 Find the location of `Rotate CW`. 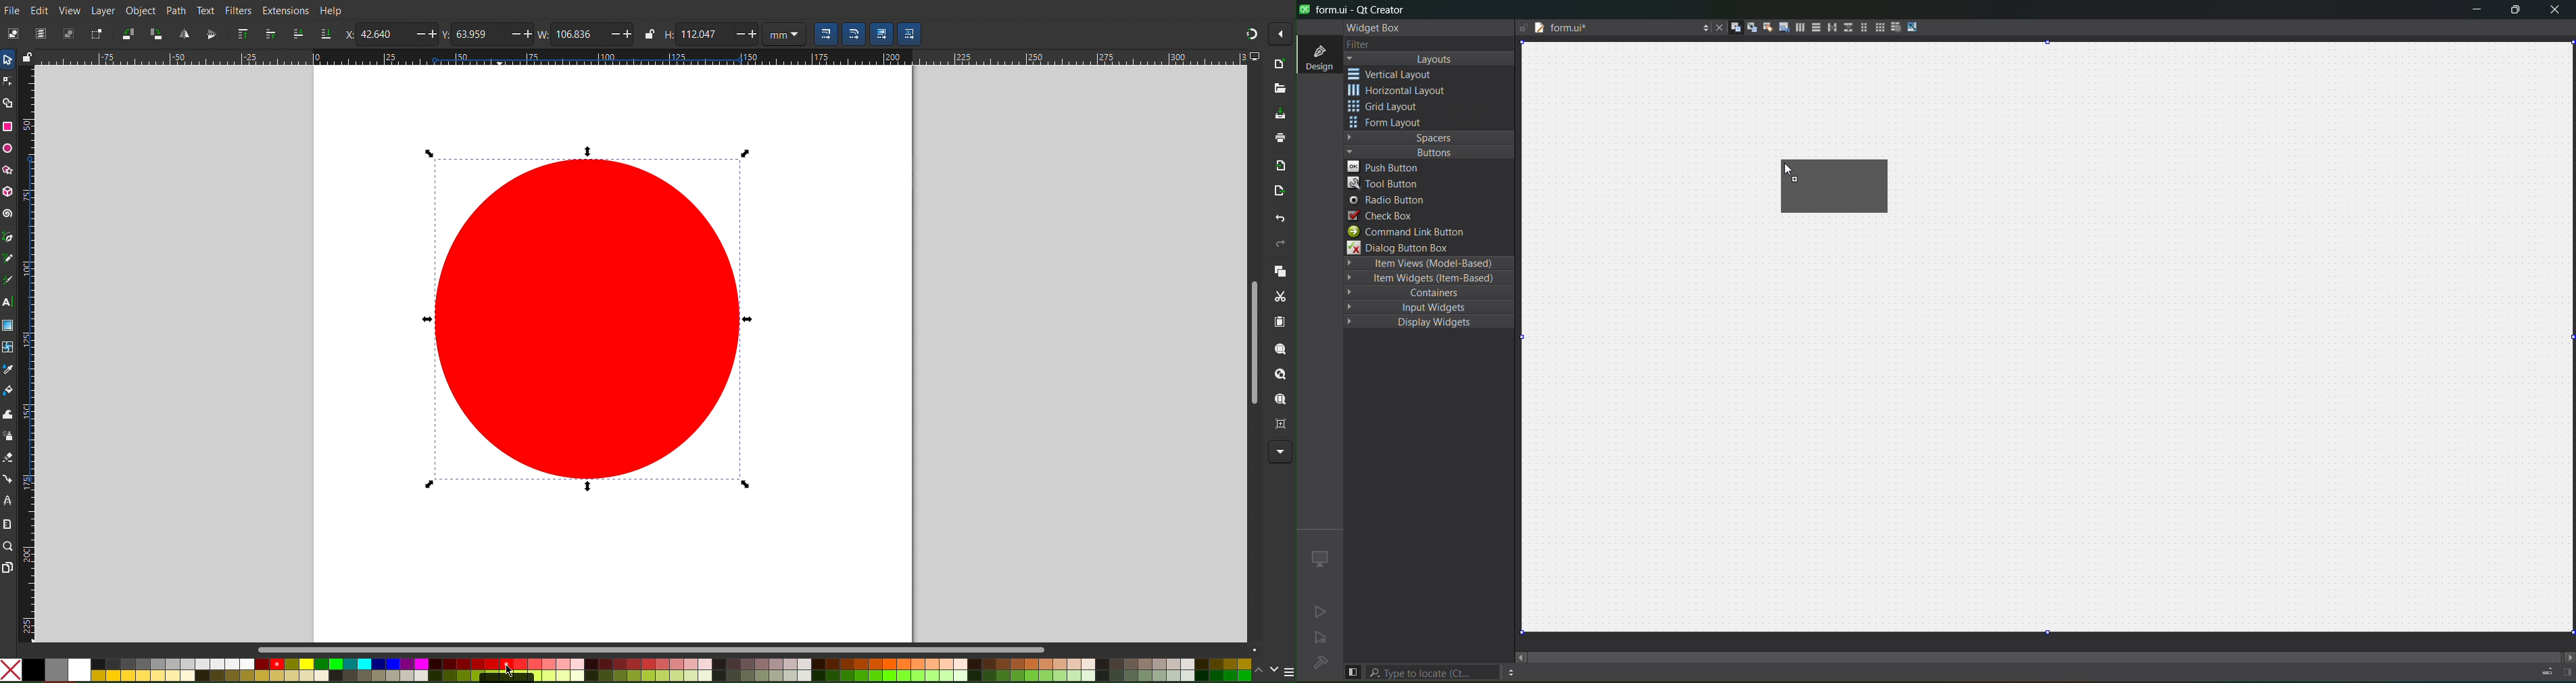

Rotate CW is located at coordinates (157, 33).